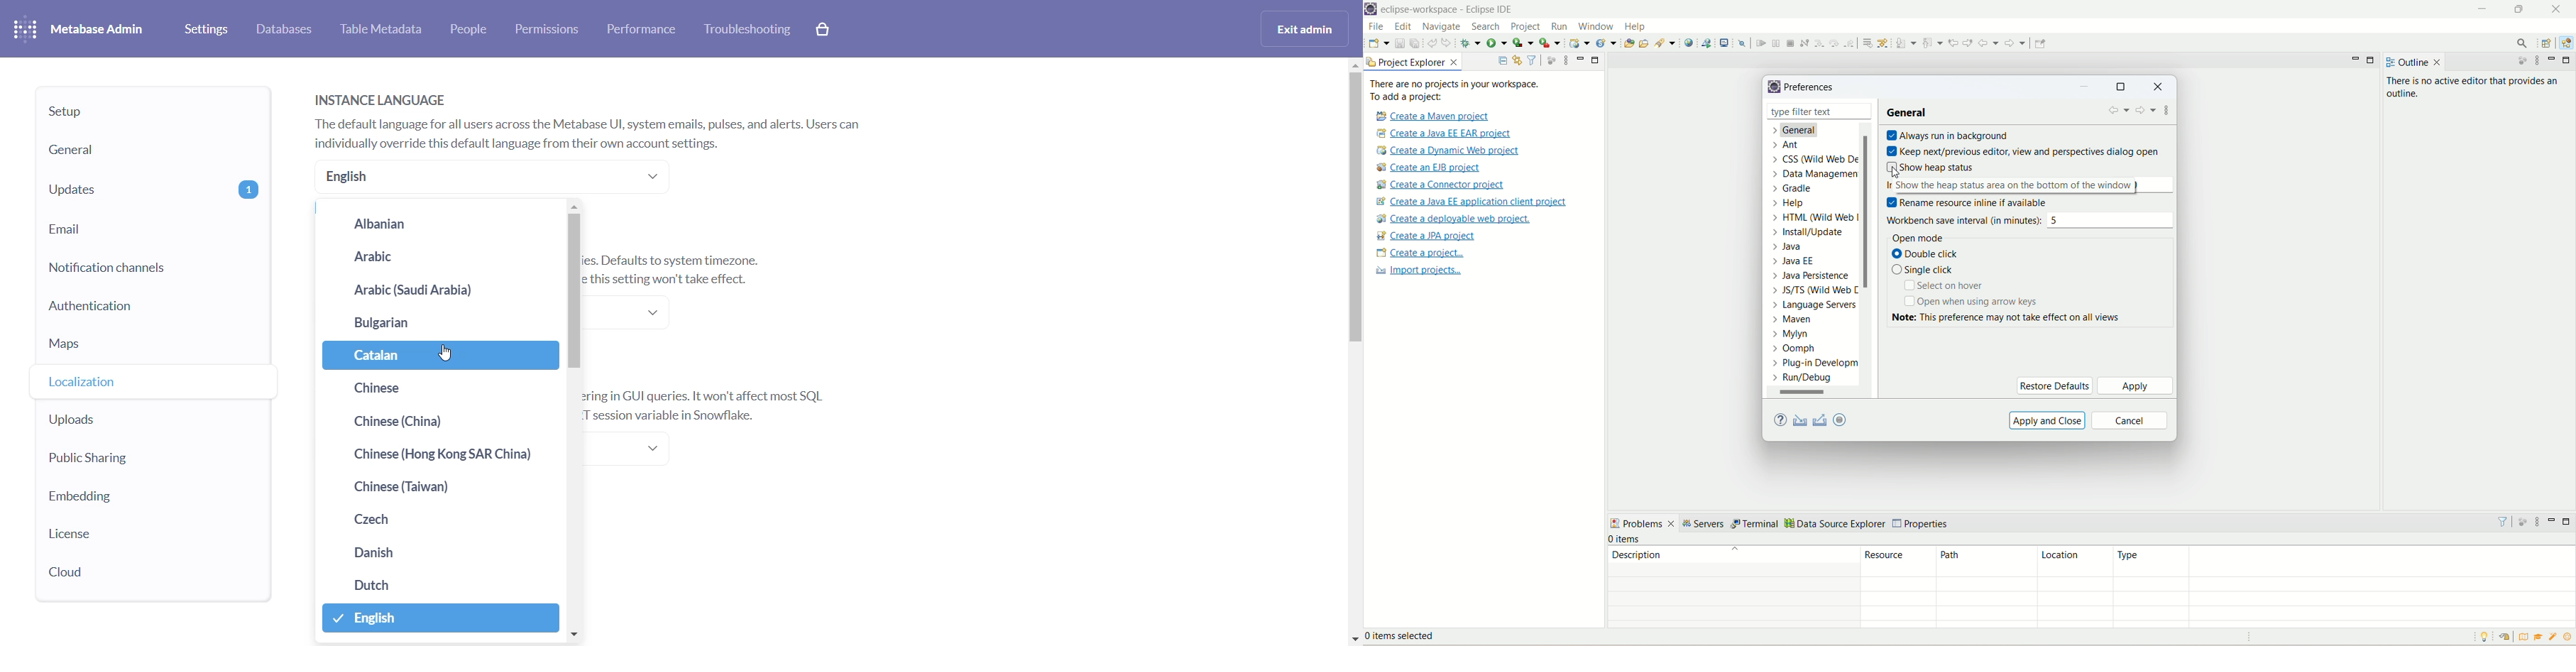  What do you see at coordinates (574, 634) in the screenshot?
I see `move down` at bounding box center [574, 634].